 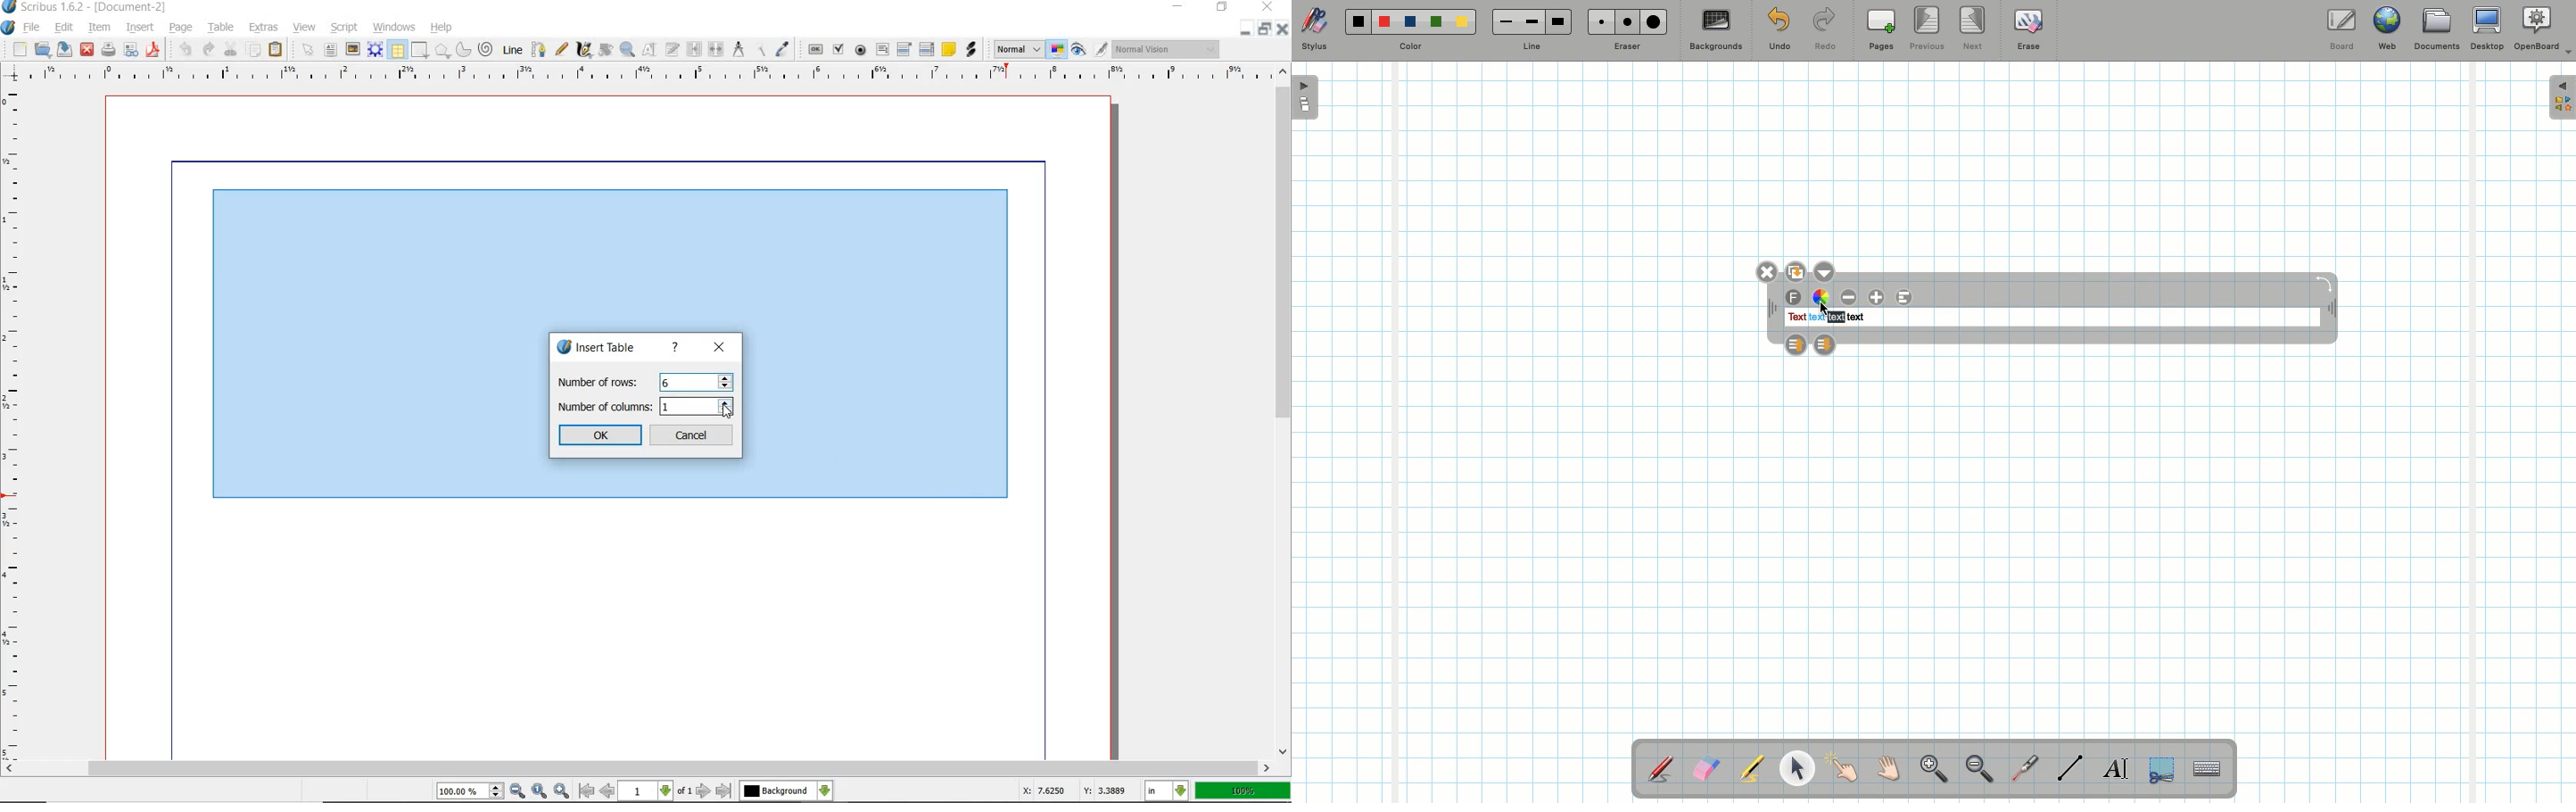 I want to click on Backgrounds, so click(x=1715, y=30).